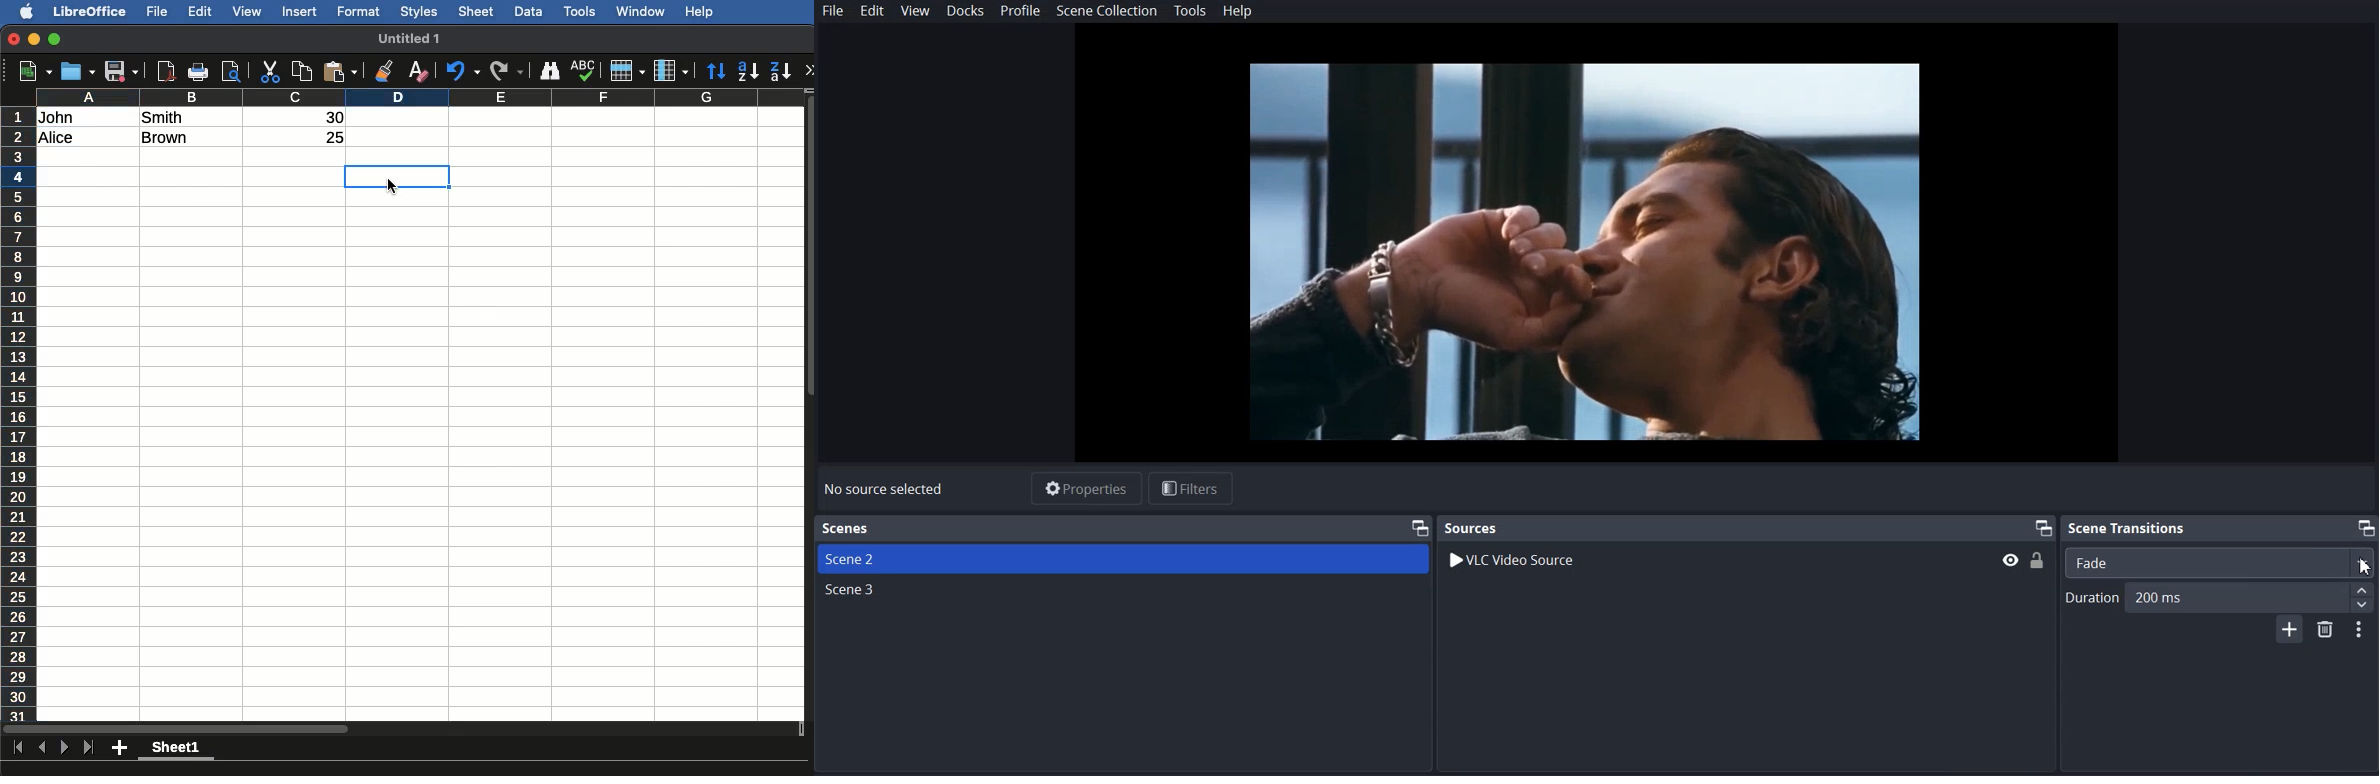 This screenshot has height=784, width=2380. I want to click on Copy, so click(305, 69).